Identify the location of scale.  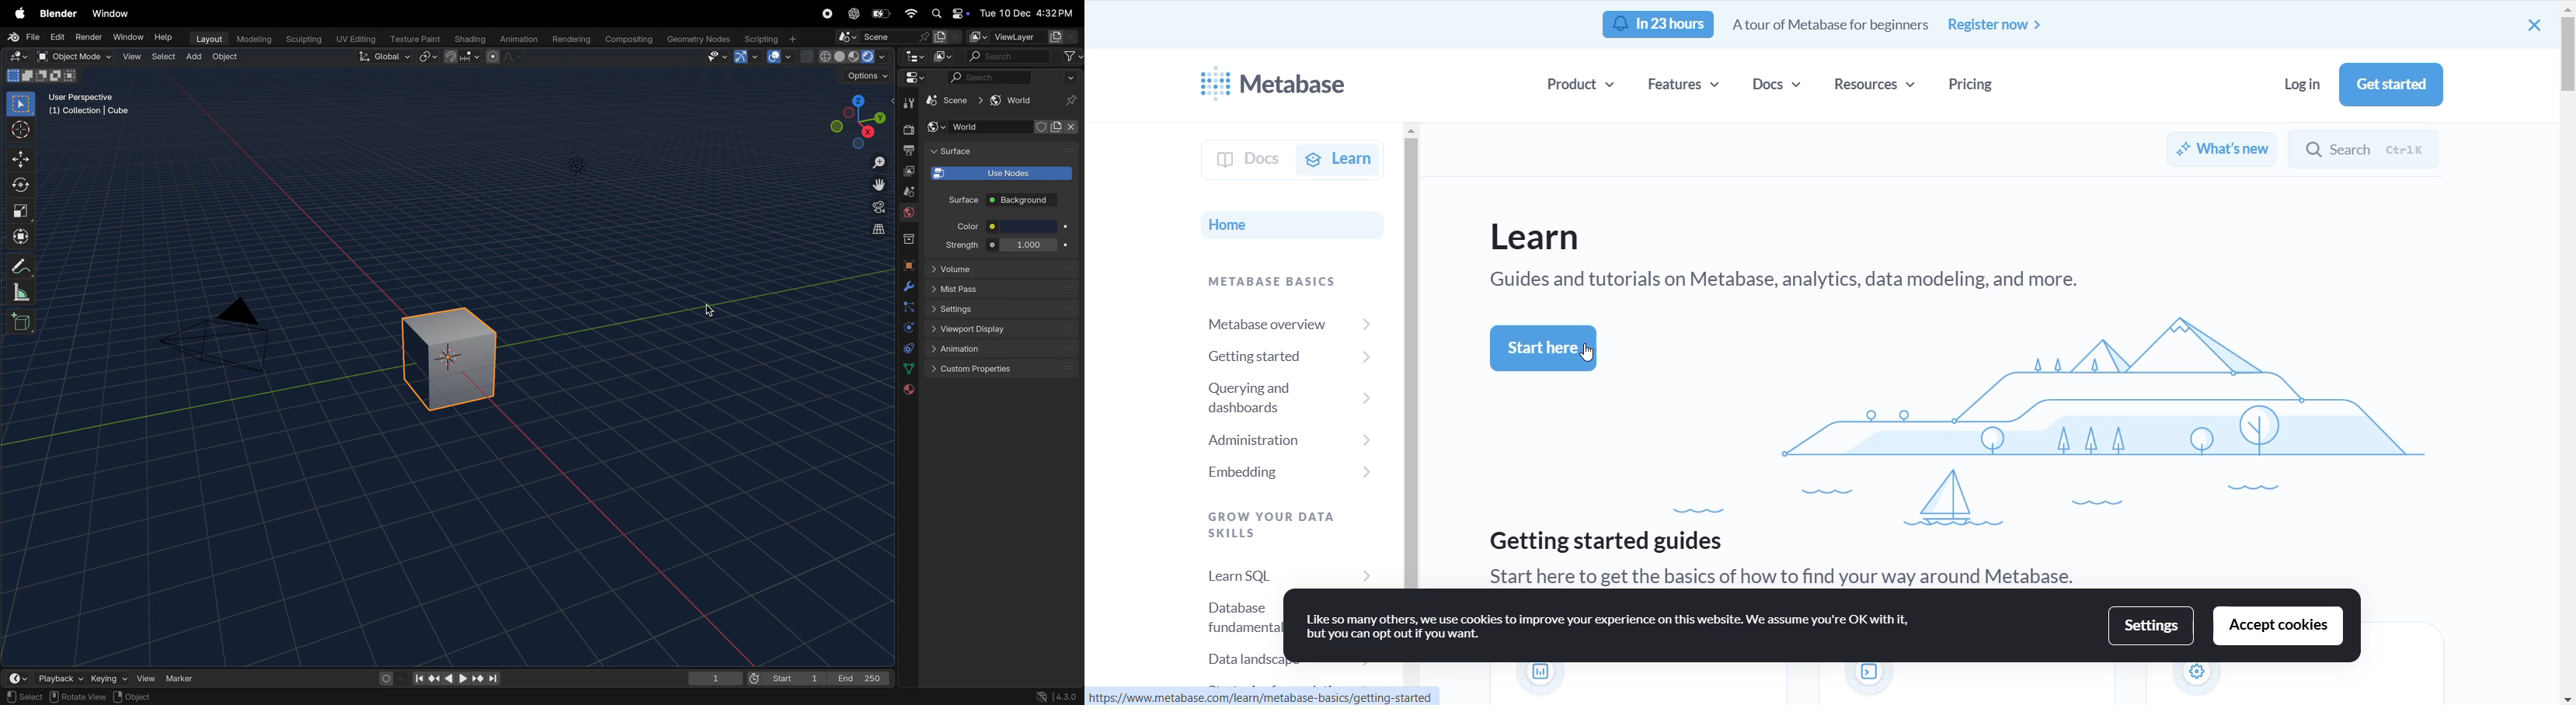
(24, 292).